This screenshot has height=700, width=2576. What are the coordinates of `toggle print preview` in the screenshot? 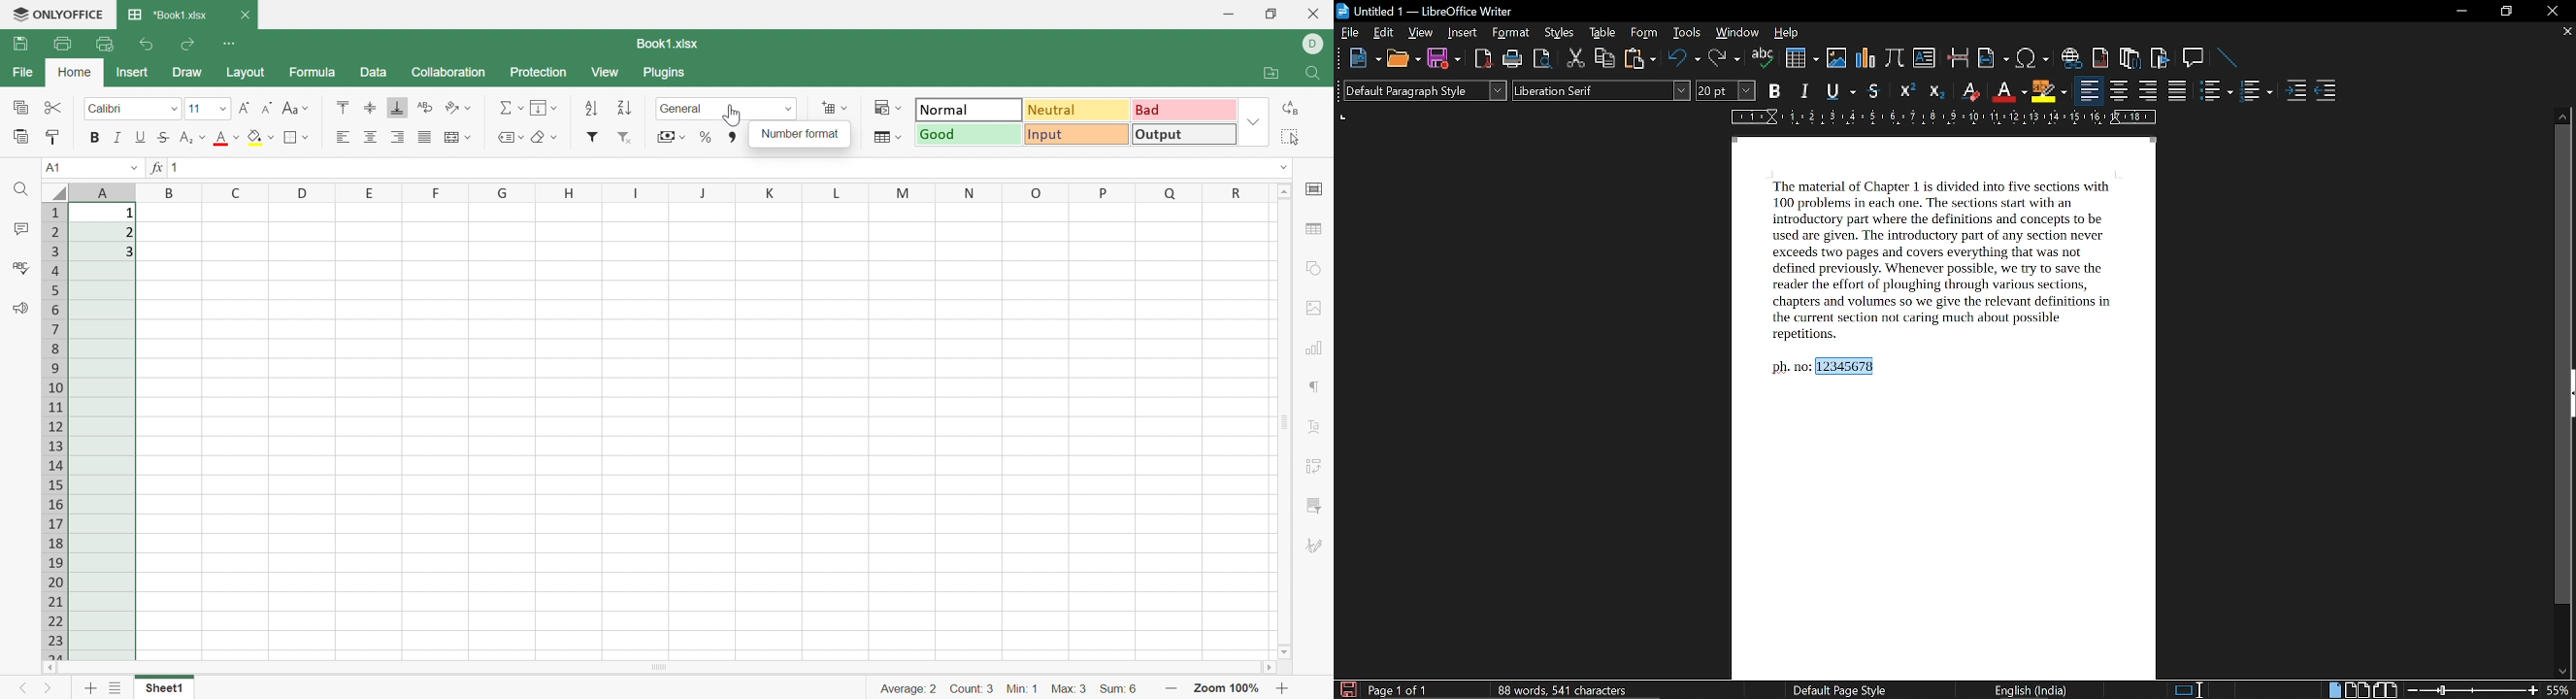 It's located at (1541, 58).